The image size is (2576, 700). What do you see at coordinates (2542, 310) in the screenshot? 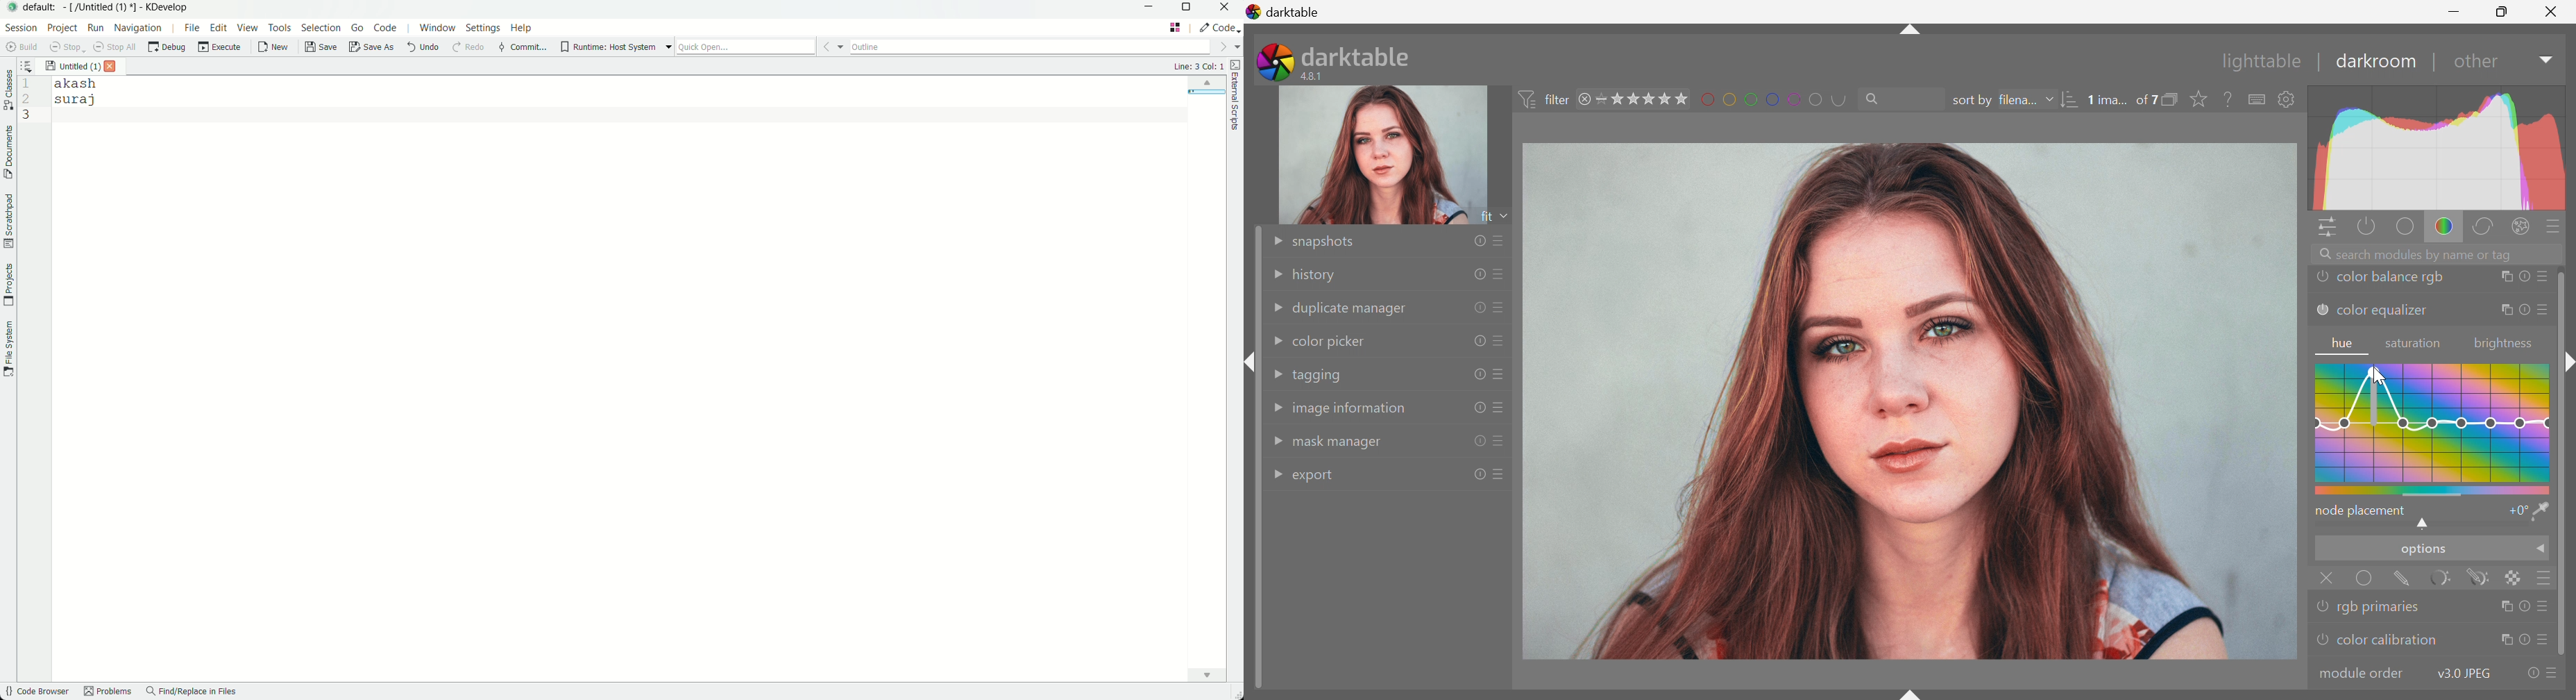
I see `presets` at bounding box center [2542, 310].